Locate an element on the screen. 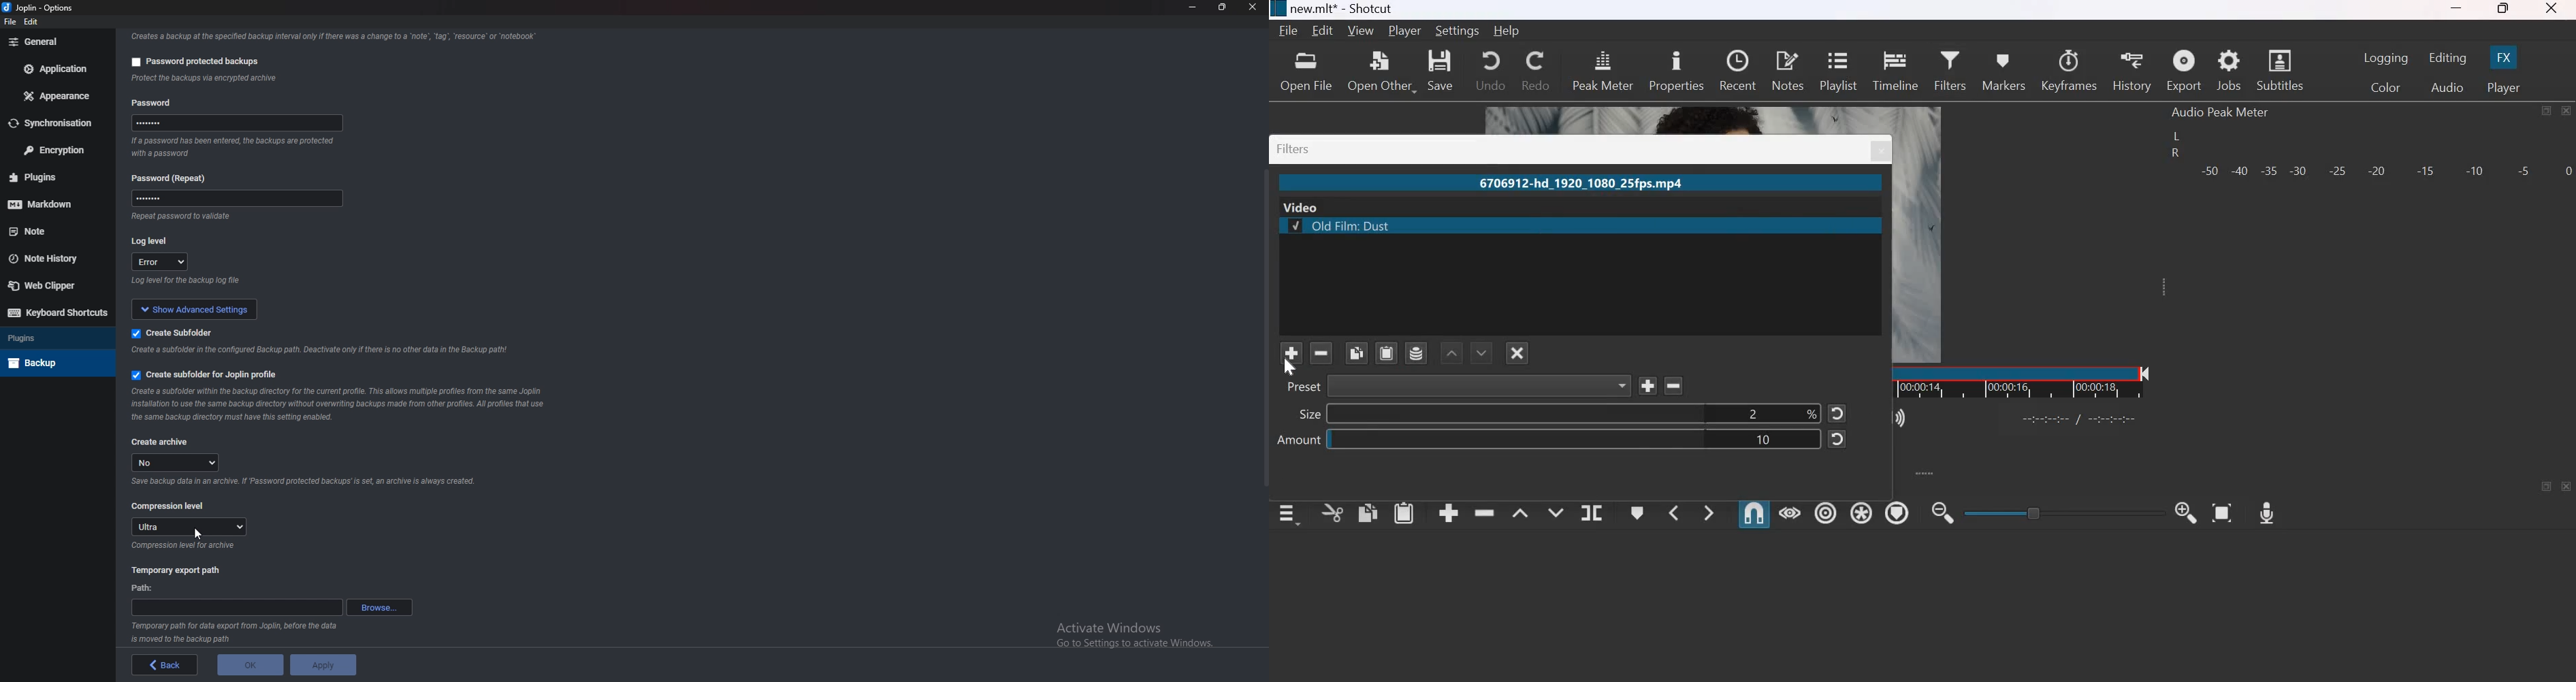 The image size is (2576, 700). info is located at coordinates (236, 147).